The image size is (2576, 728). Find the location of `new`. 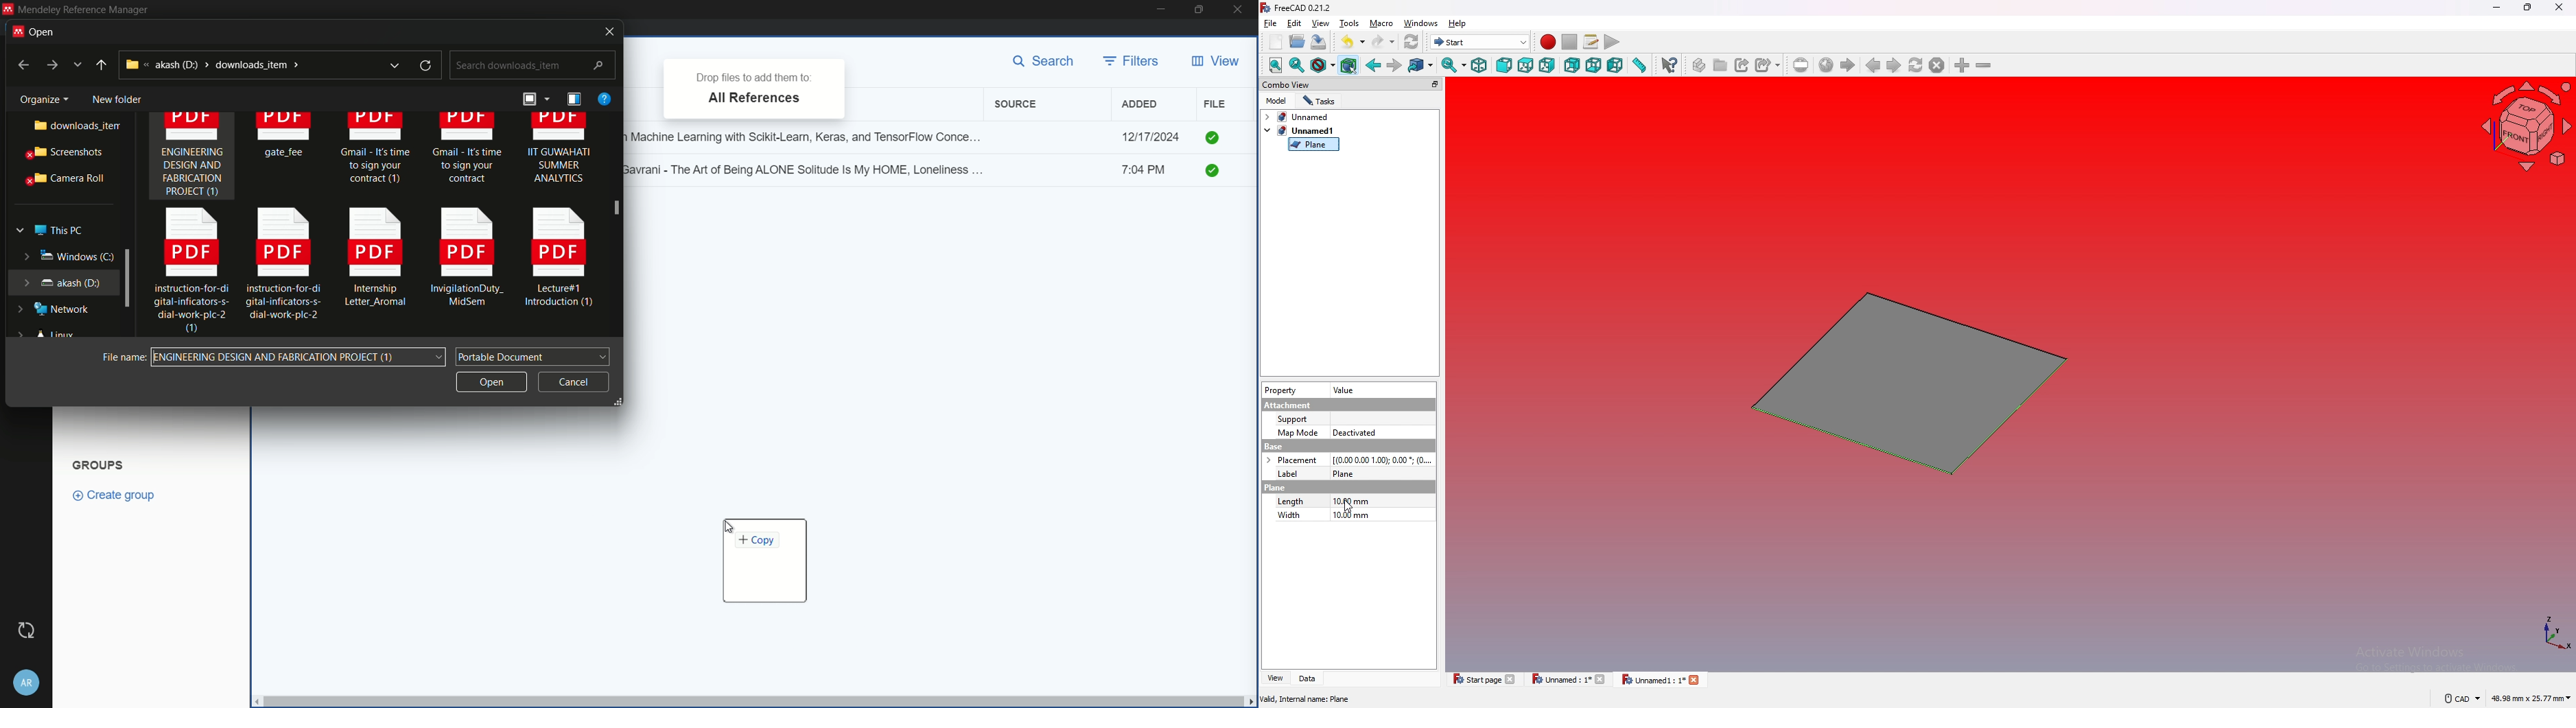

new is located at coordinates (1276, 42).